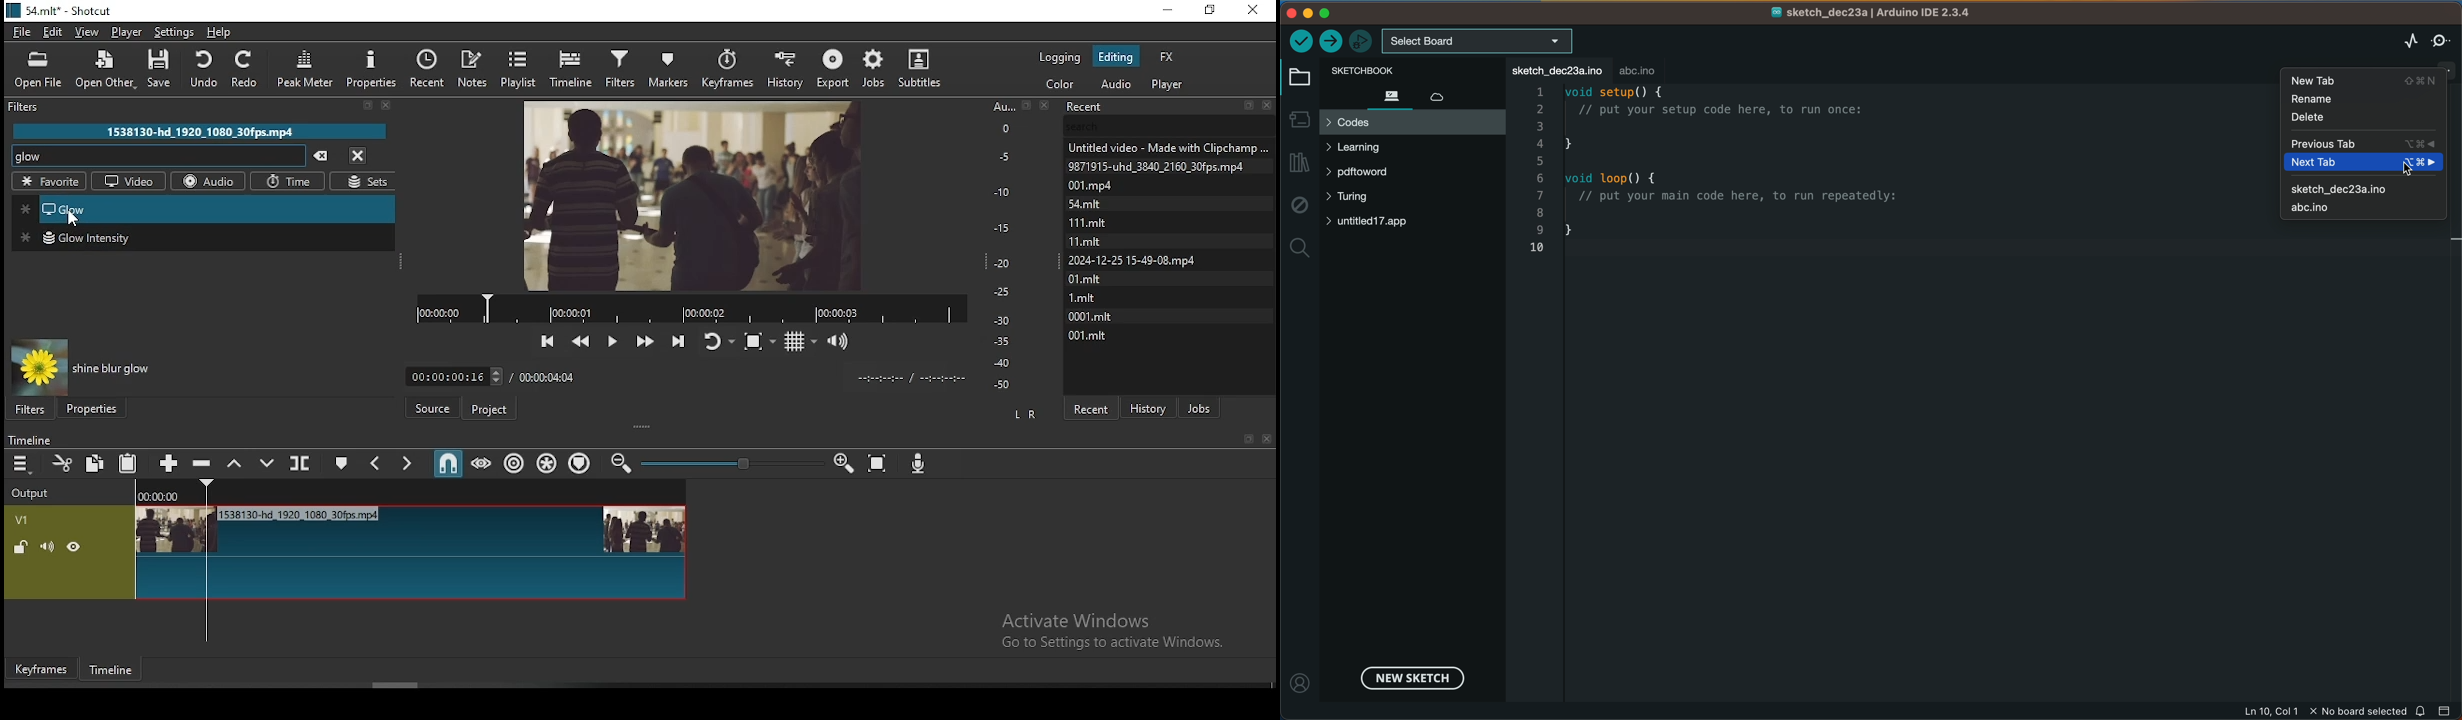  I want to click on time, so click(290, 183).